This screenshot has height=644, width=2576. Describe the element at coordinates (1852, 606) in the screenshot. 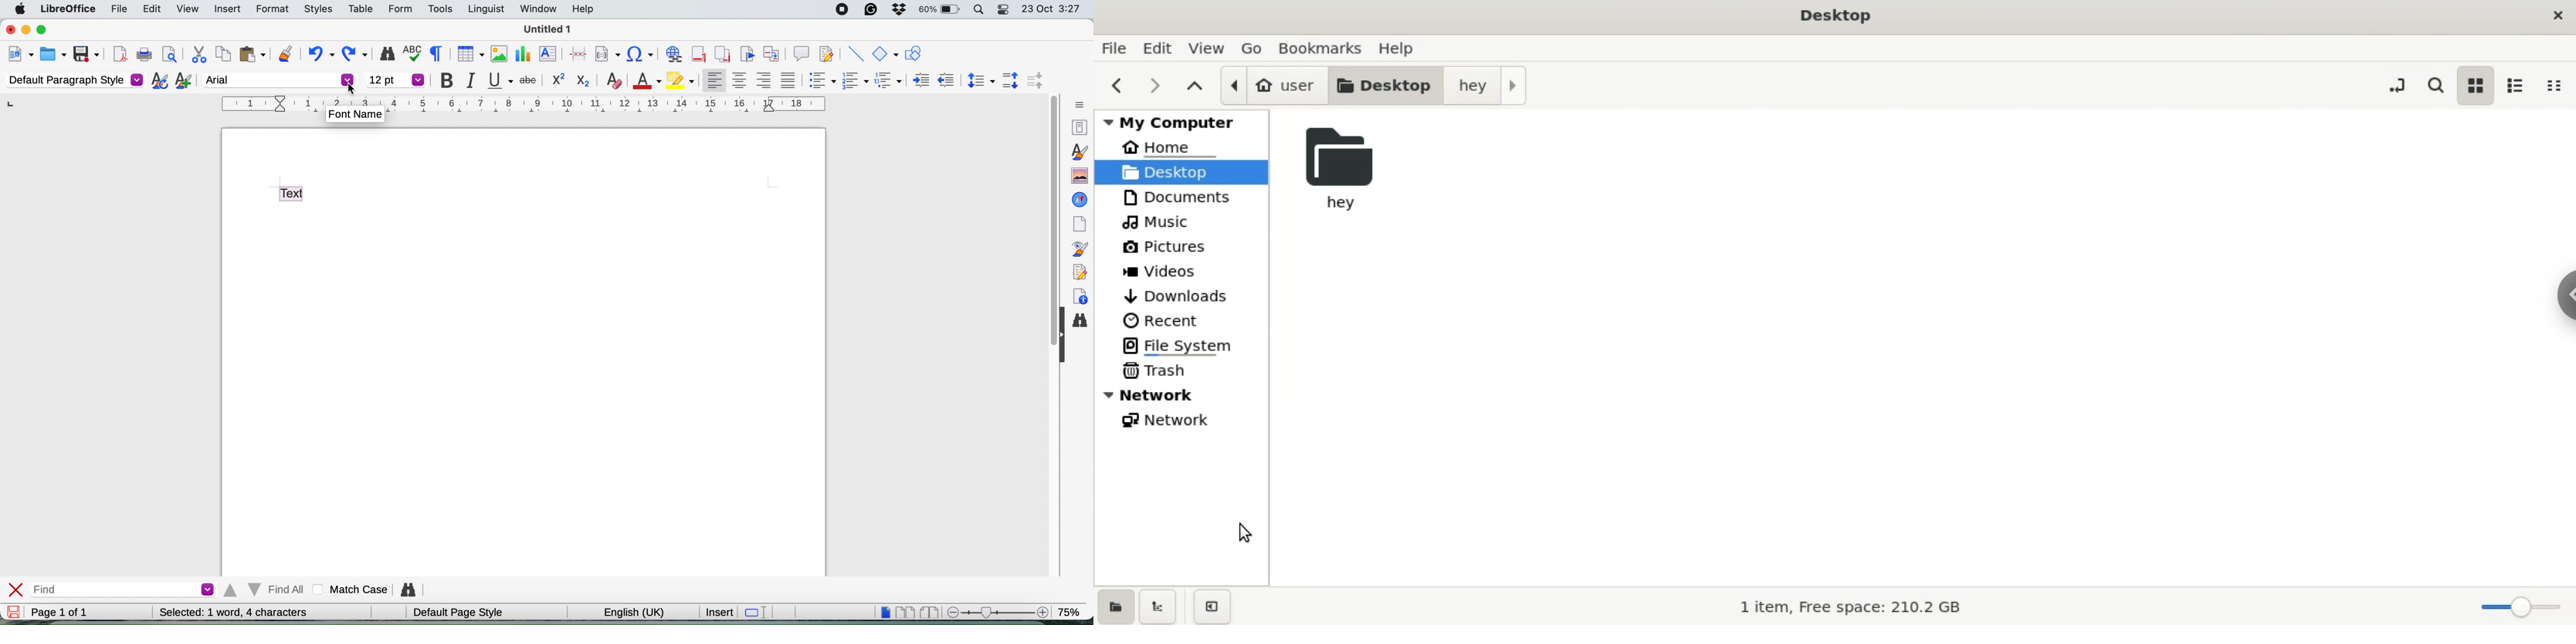

I see `1 item, Free space: 210.2 GB` at that location.